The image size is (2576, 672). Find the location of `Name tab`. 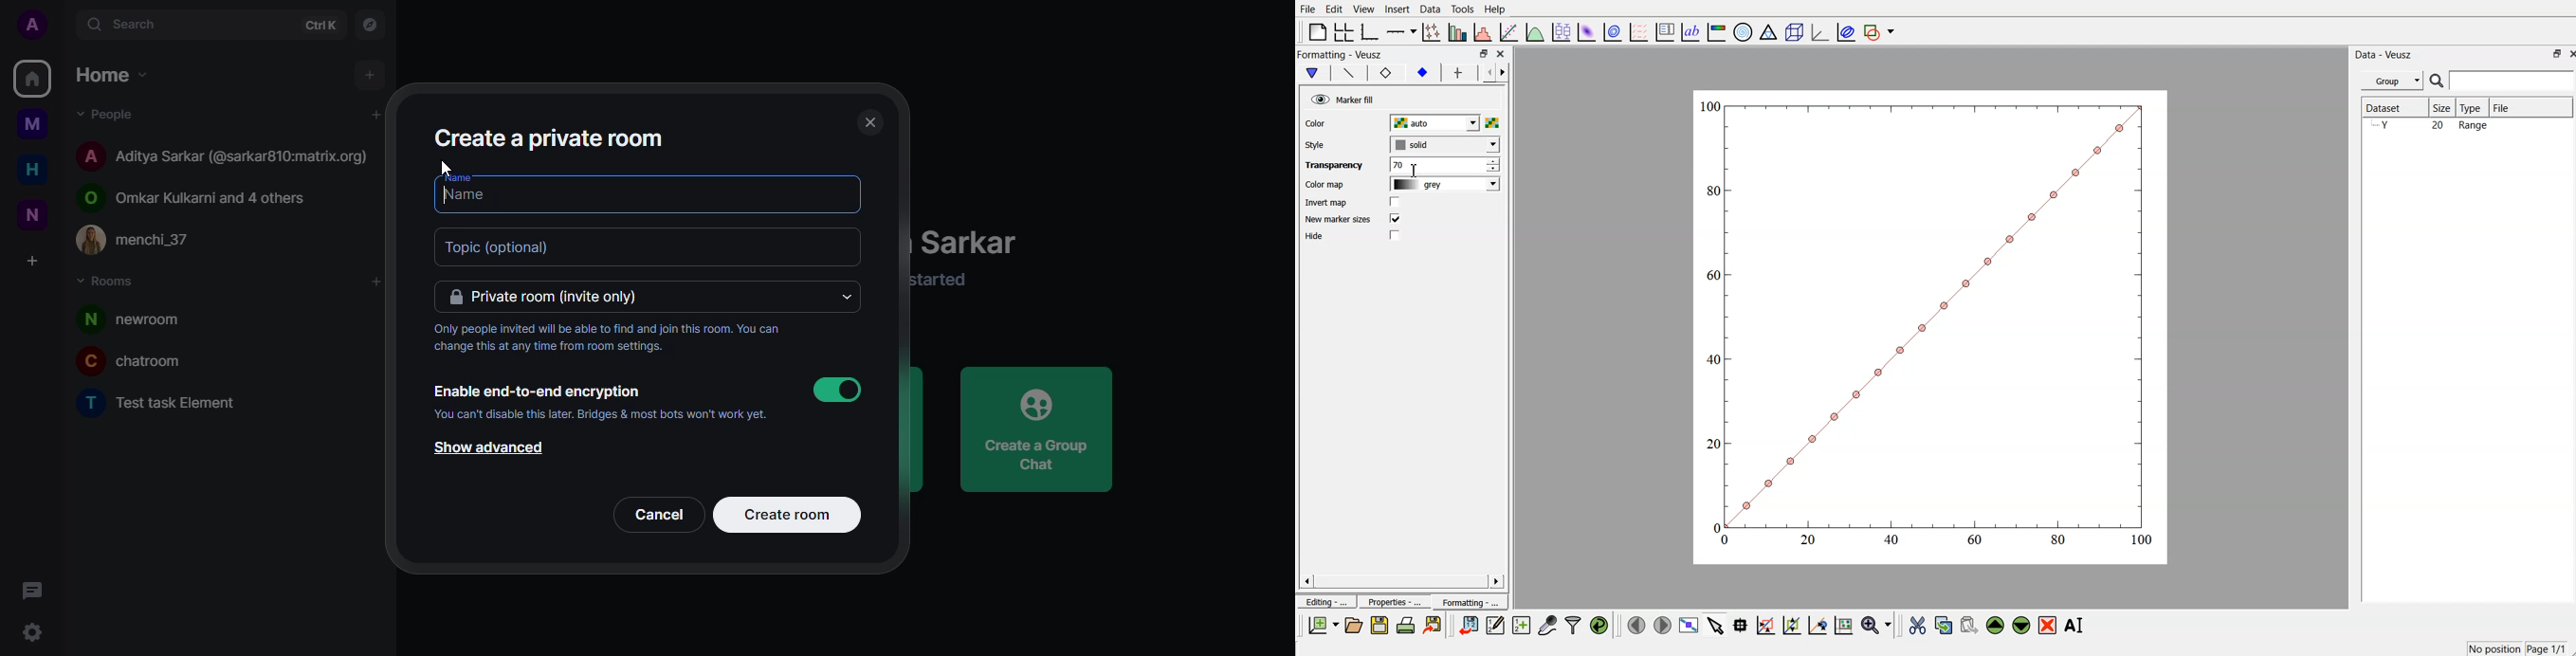

Name tab is located at coordinates (495, 197).